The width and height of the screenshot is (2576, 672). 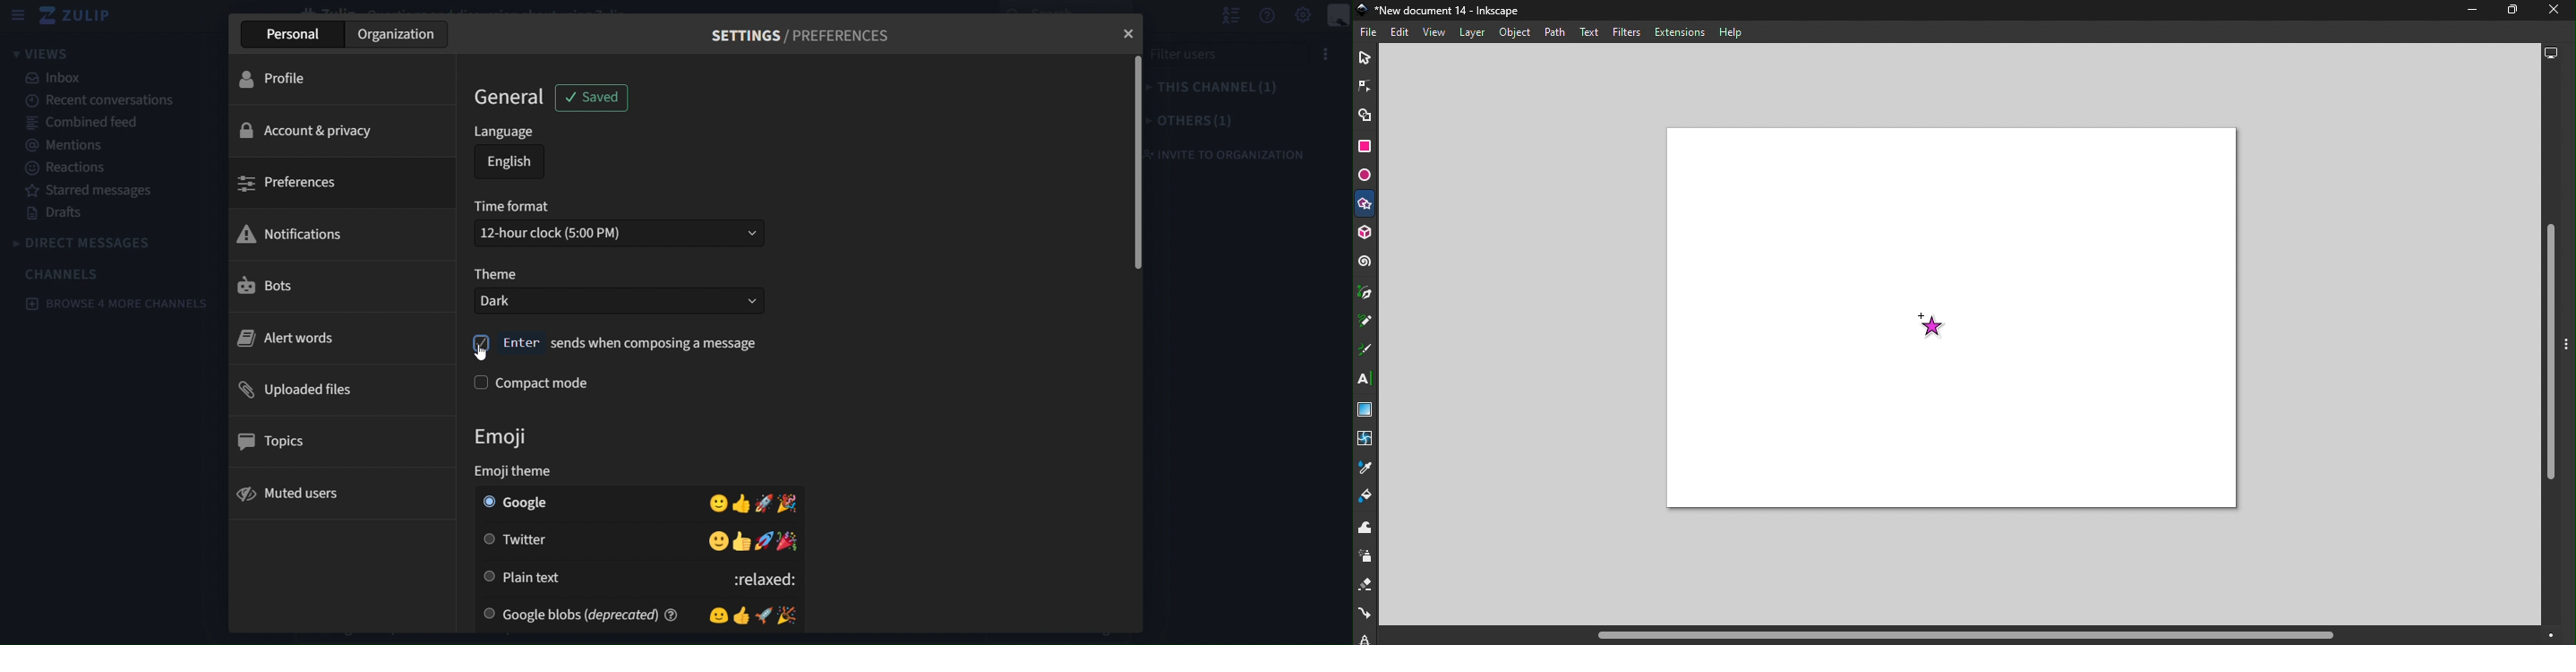 I want to click on language, so click(x=507, y=132).